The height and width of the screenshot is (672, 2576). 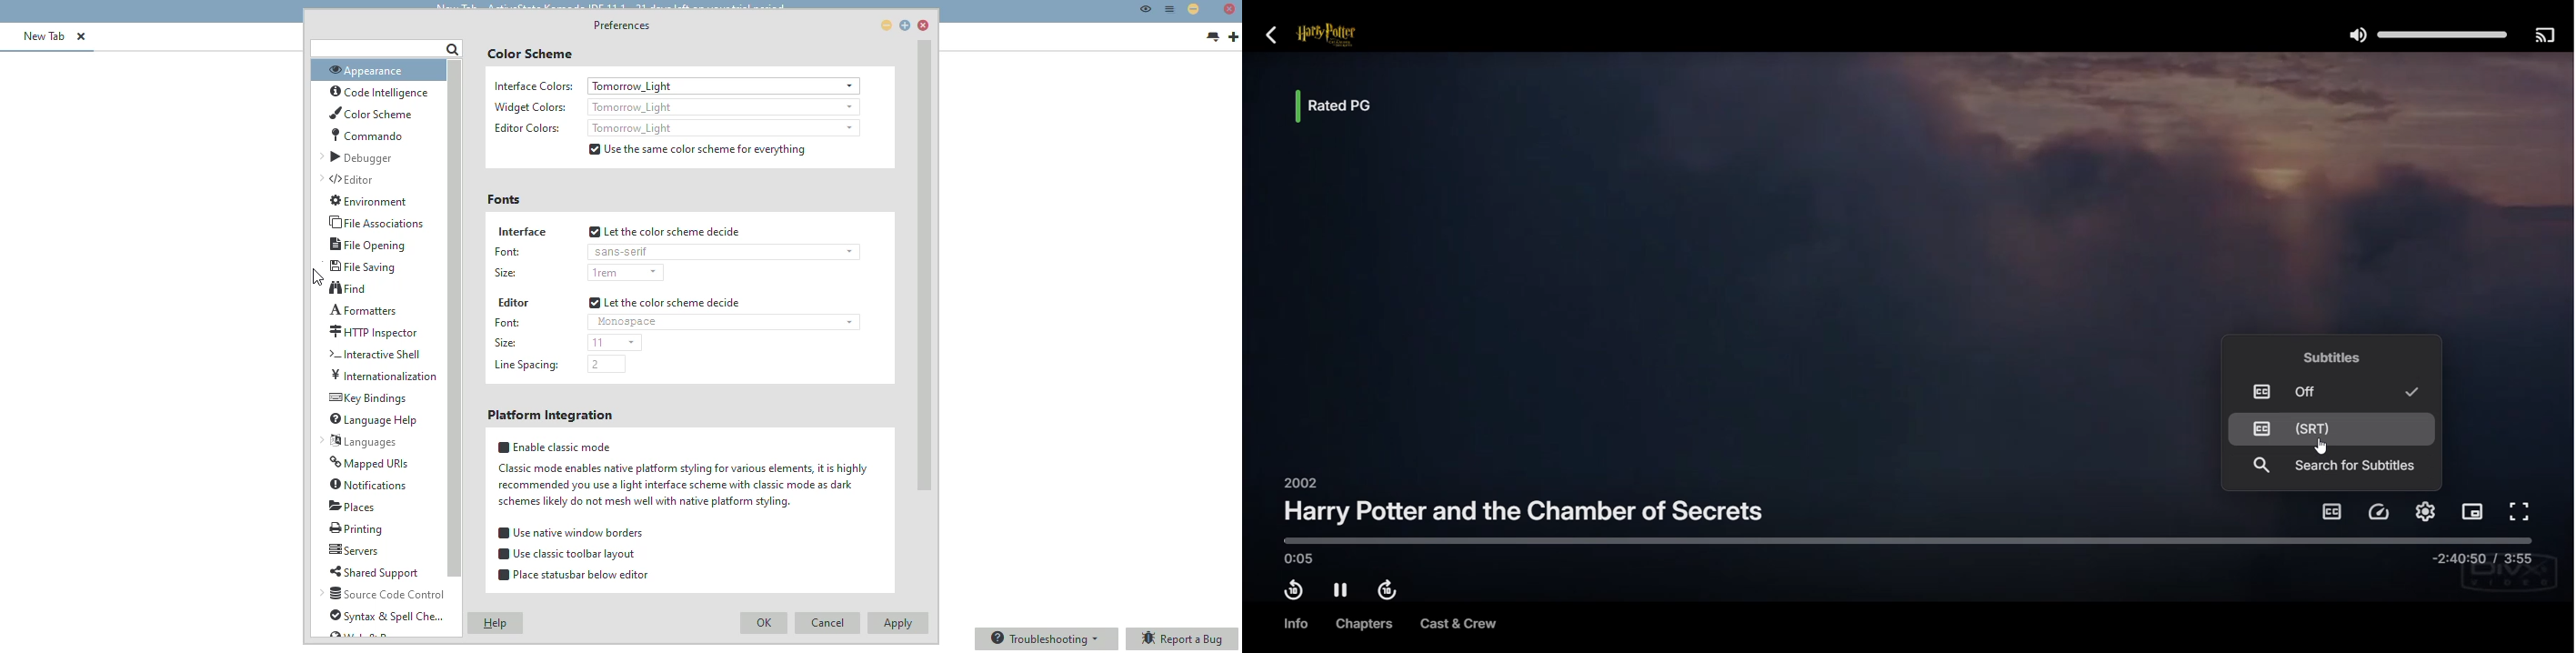 What do you see at coordinates (354, 549) in the screenshot?
I see `servers` at bounding box center [354, 549].